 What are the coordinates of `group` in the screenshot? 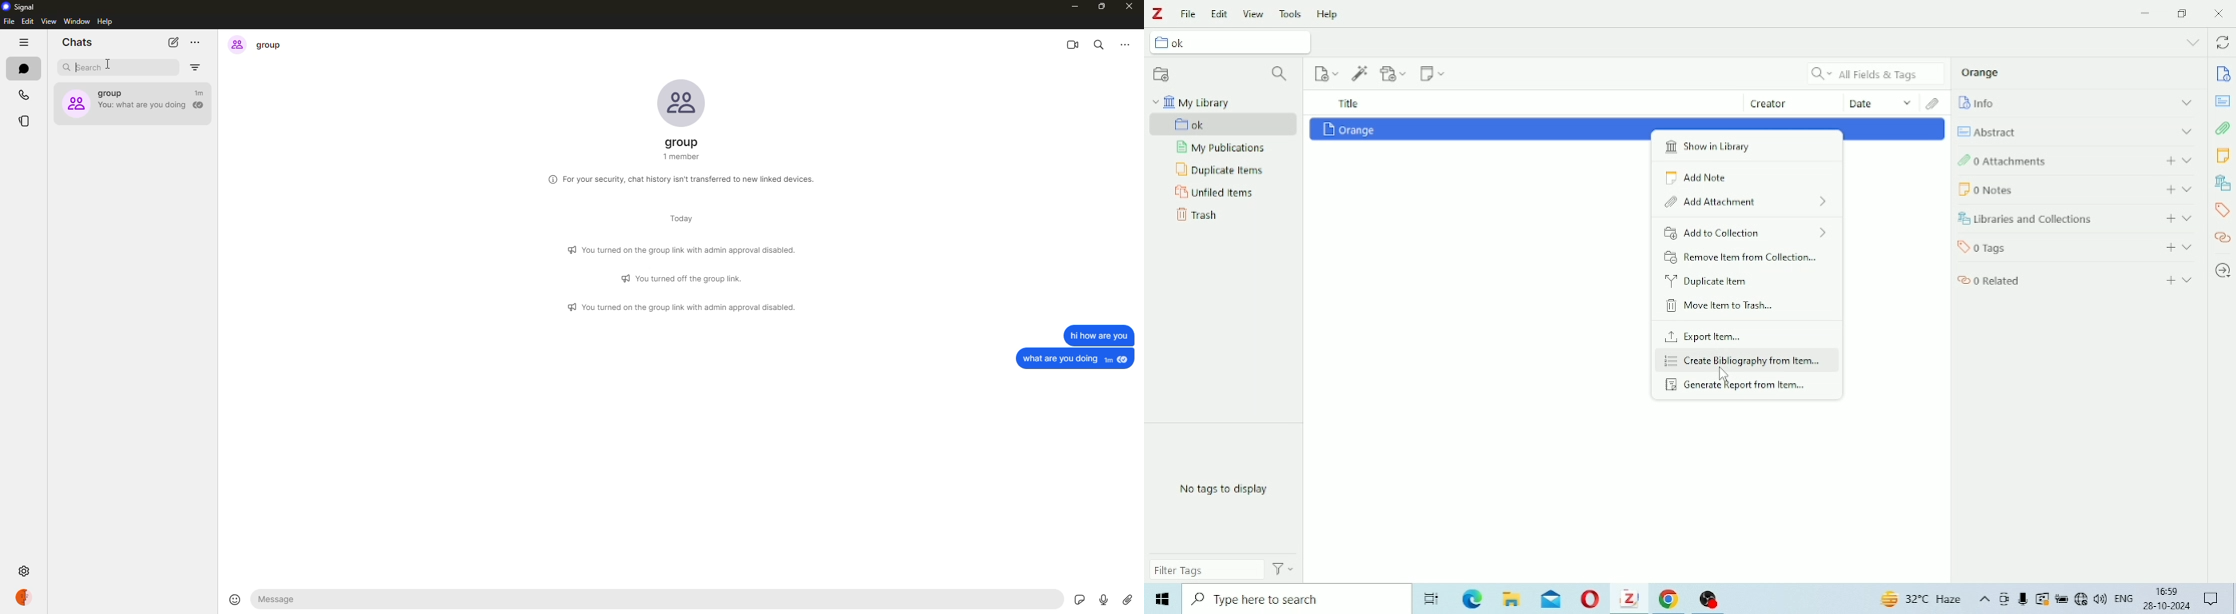 It's located at (684, 149).